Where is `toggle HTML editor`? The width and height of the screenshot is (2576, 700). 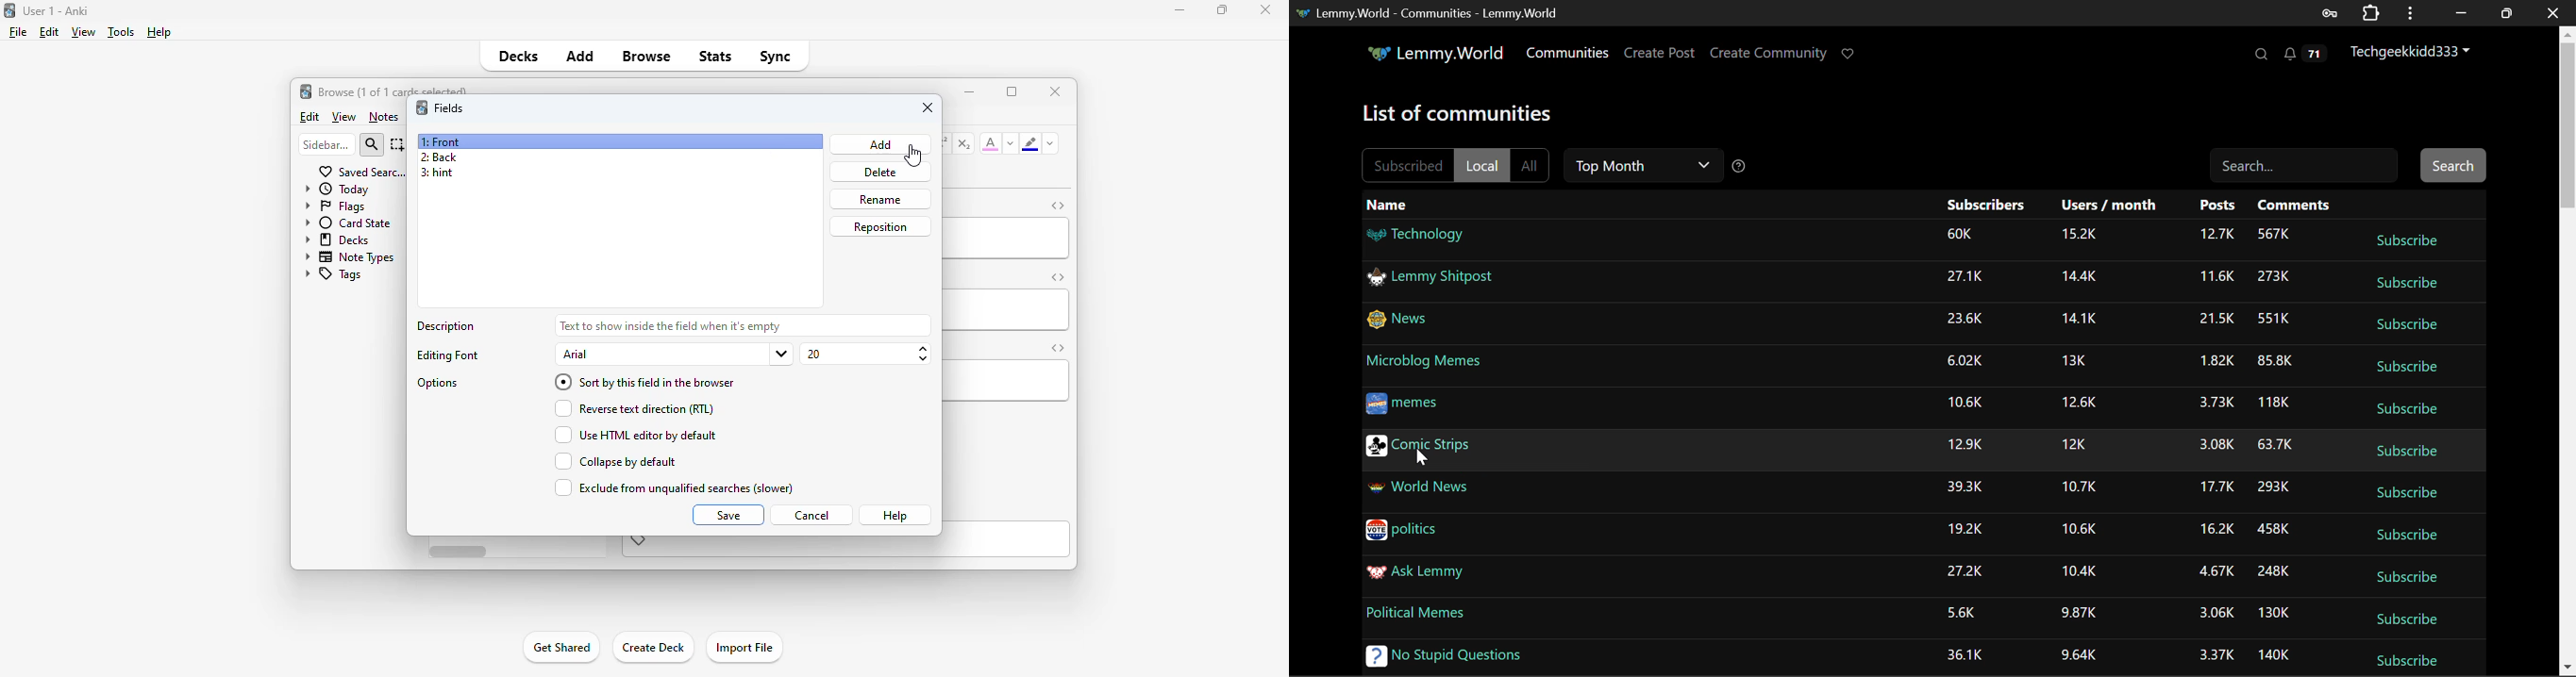
toggle HTML editor is located at coordinates (1058, 276).